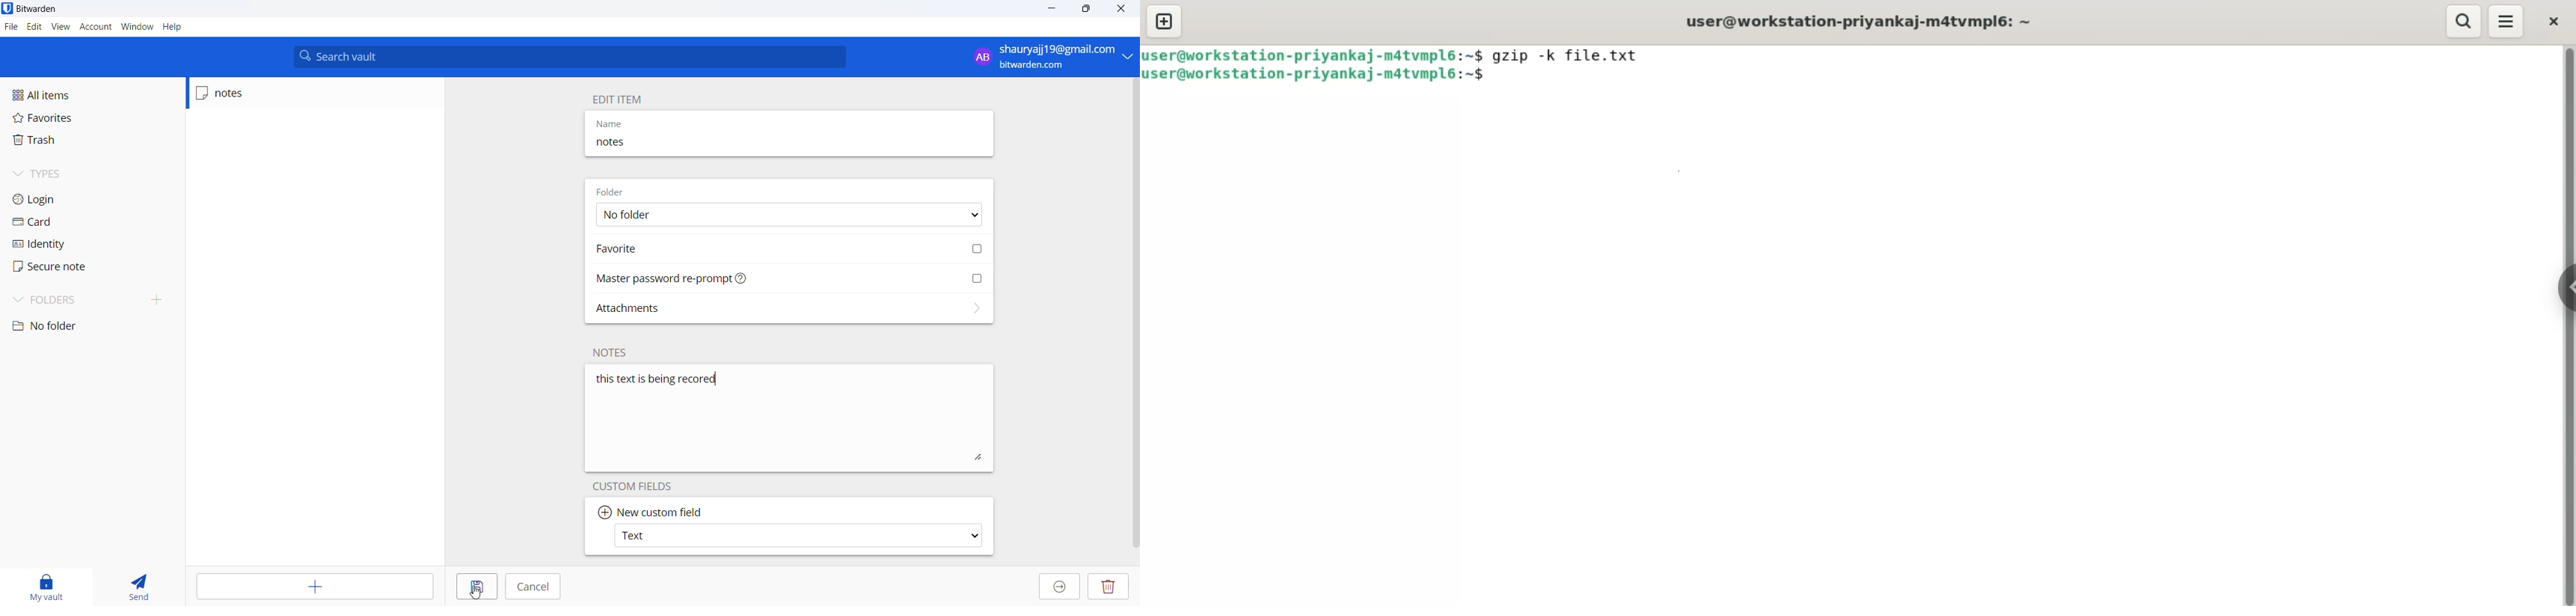 This screenshot has height=616, width=2576. I want to click on name , so click(655, 124).